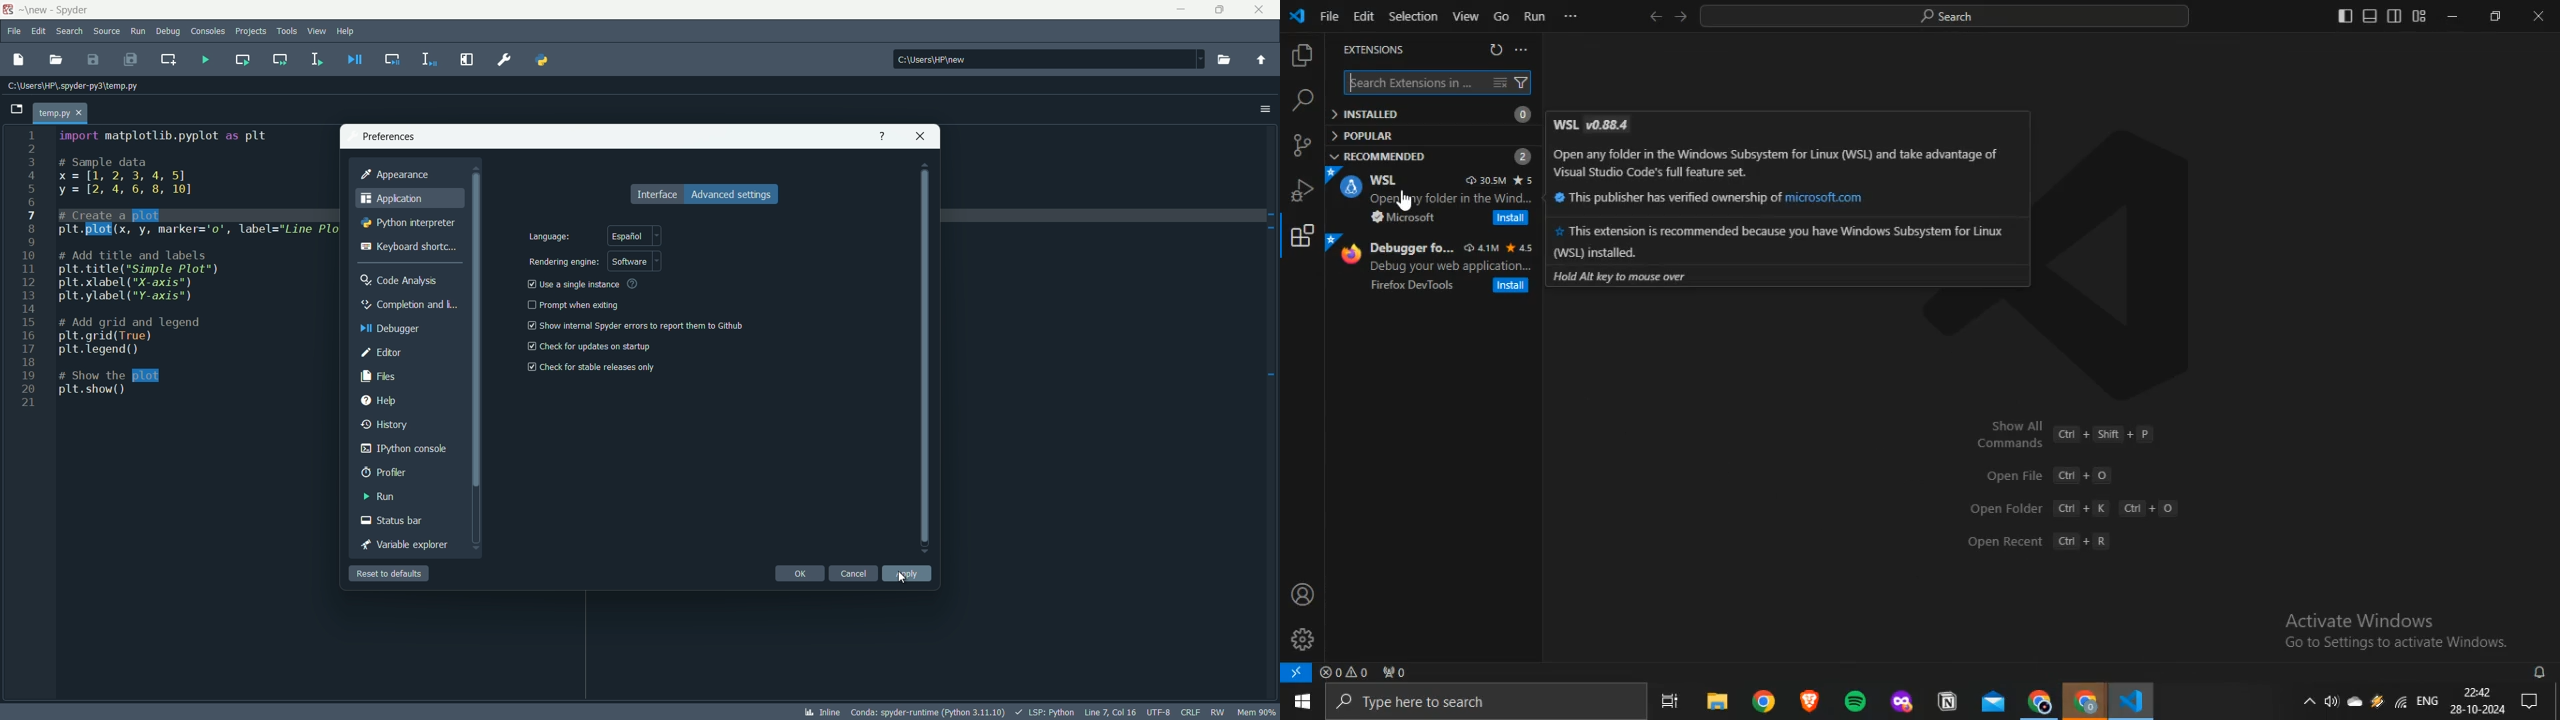 The image size is (2576, 728). Describe the element at coordinates (253, 32) in the screenshot. I see `projects` at that location.